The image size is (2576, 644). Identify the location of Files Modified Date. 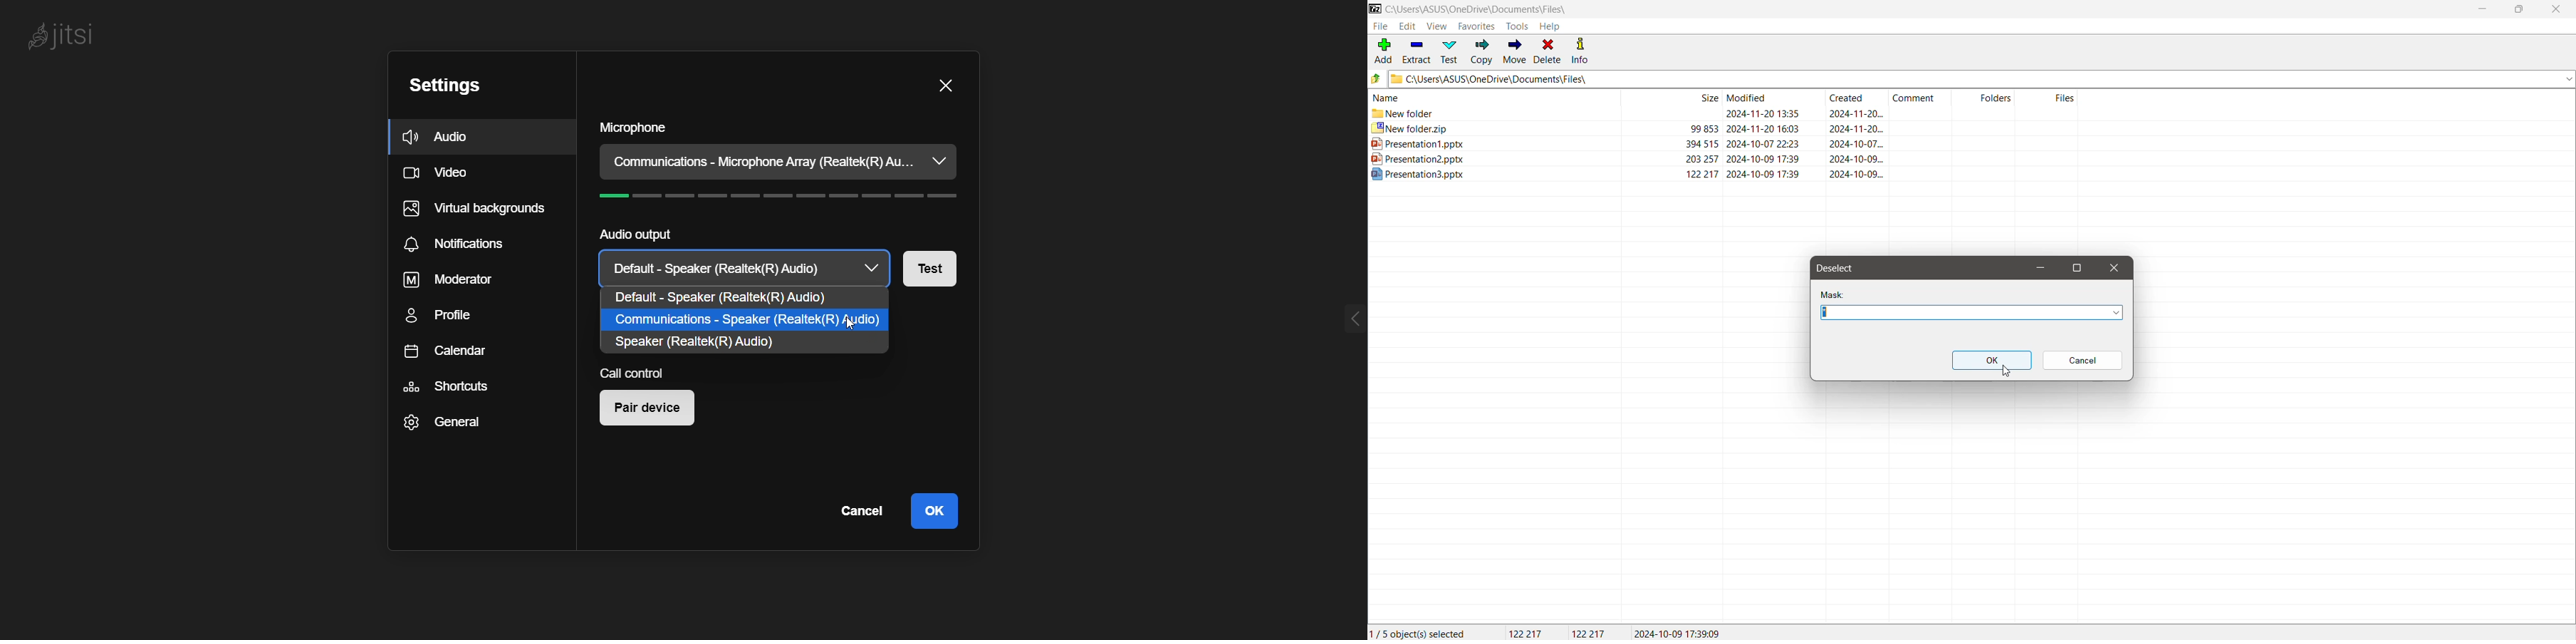
(1769, 98).